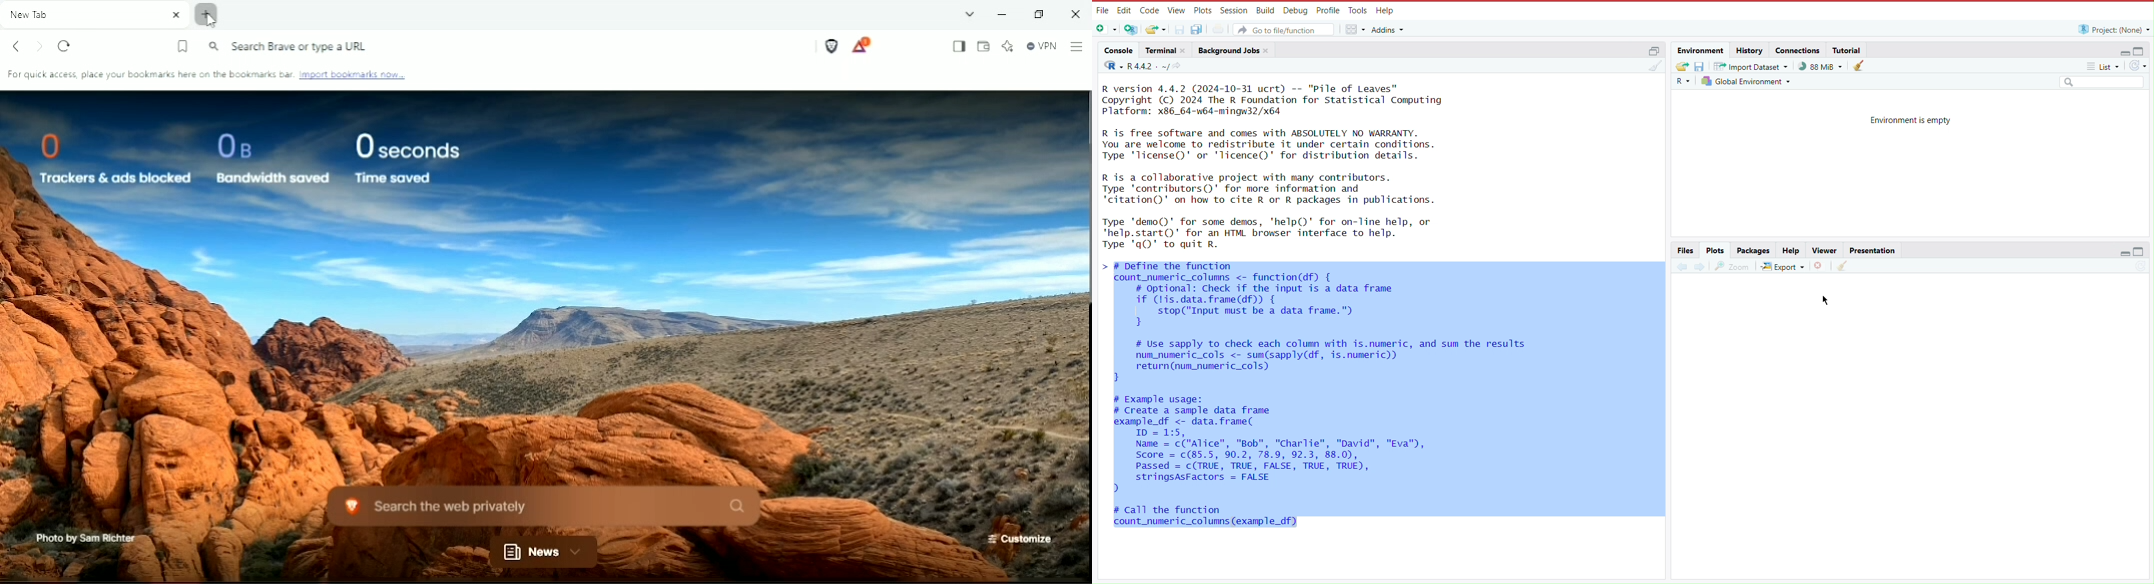 This screenshot has height=588, width=2156. I want to click on Help, so click(1385, 11).